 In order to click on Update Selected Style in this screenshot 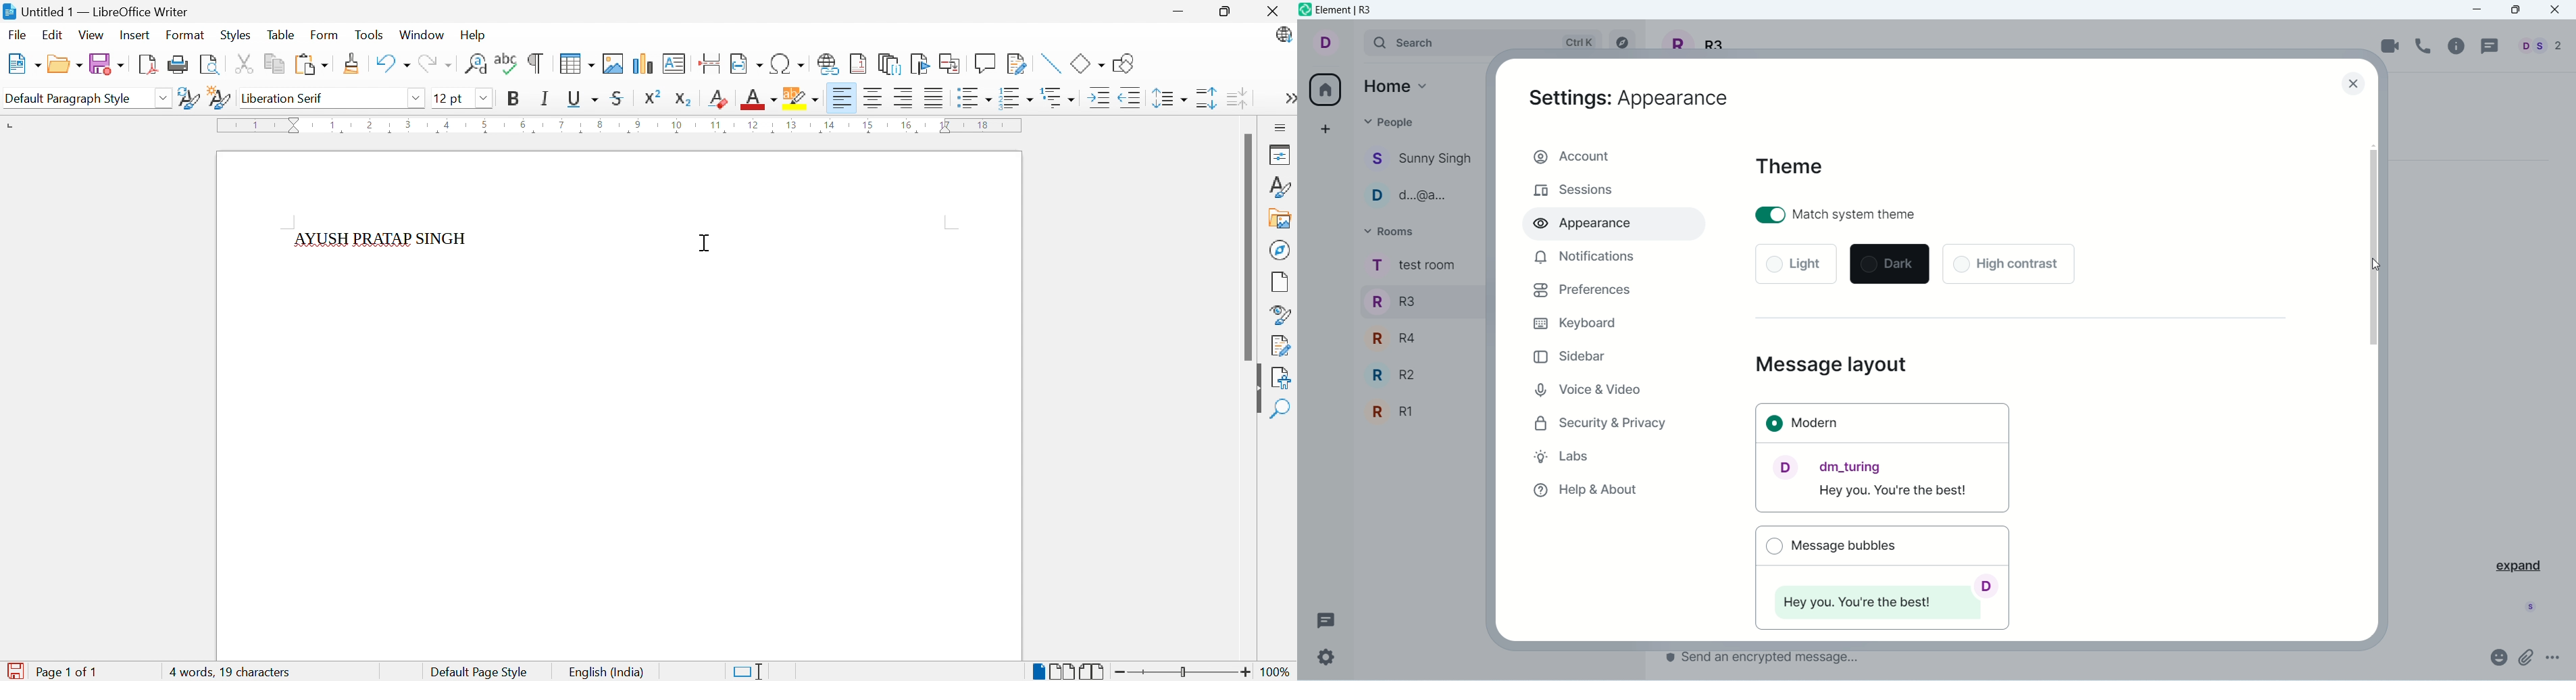, I will do `click(189, 98)`.